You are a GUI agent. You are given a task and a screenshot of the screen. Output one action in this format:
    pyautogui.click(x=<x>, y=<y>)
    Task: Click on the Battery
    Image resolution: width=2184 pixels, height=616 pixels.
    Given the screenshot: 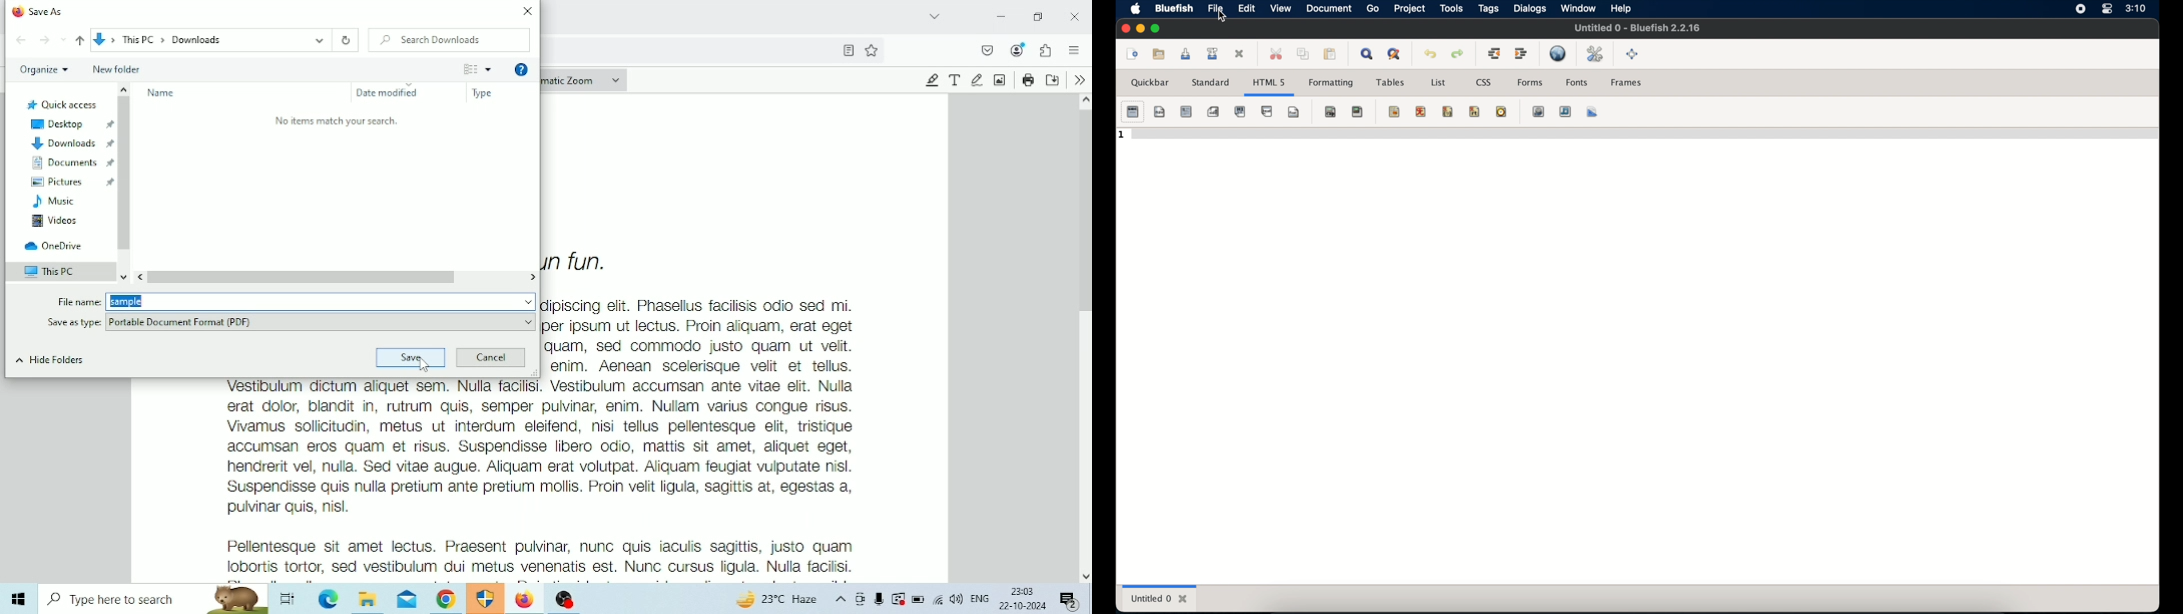 What is the action you would take?
    pyautogui.click(x=919, y=599)
    